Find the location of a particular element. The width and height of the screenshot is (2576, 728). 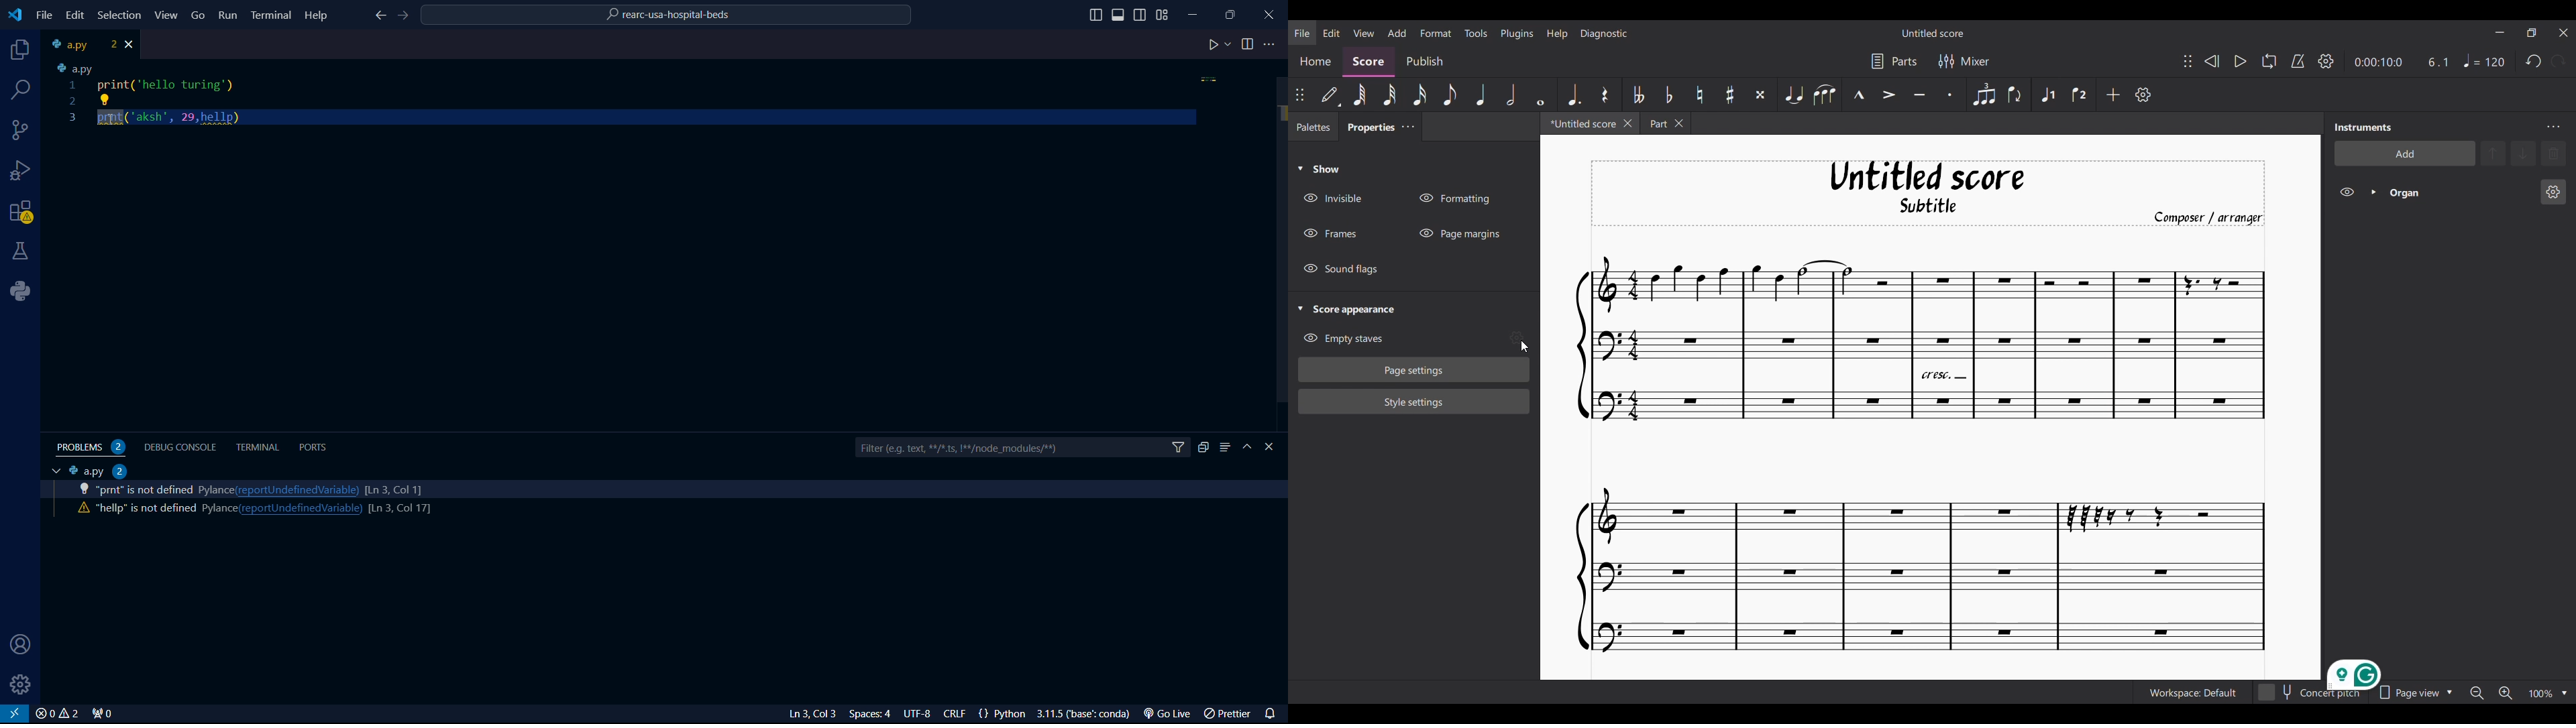

Tools menu is located at coordinates (1475, 32).